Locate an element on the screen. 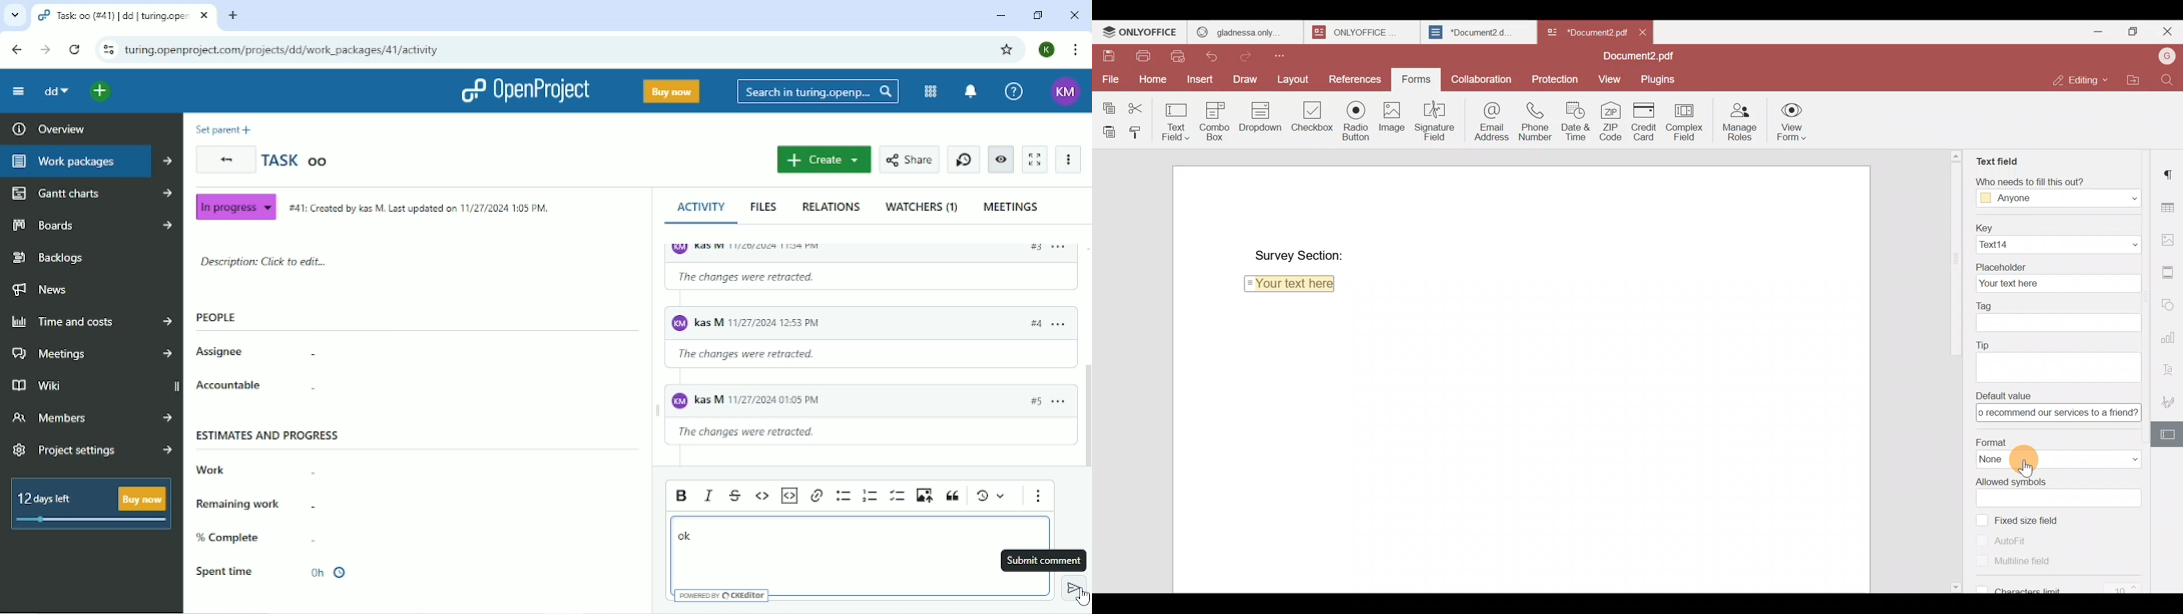  #4 is located at coordinates (1034, 400).